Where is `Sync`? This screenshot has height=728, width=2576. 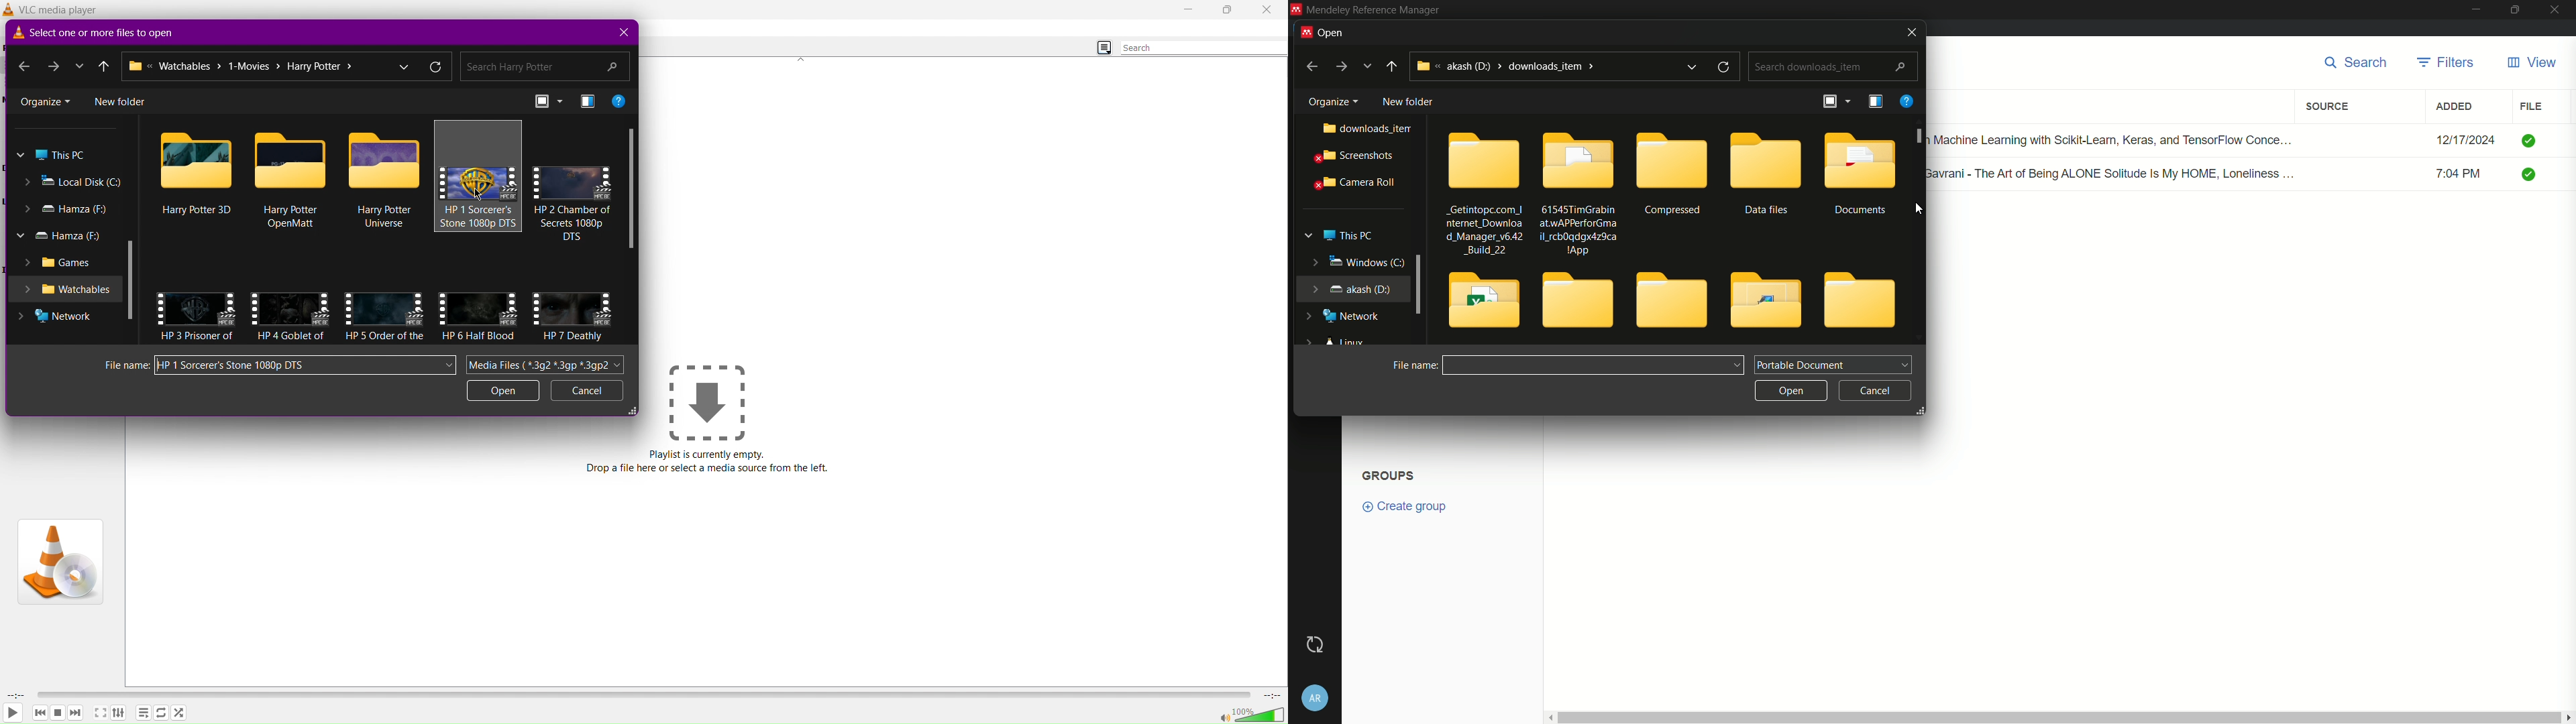 Sync is located at coordinates (1315, 644).